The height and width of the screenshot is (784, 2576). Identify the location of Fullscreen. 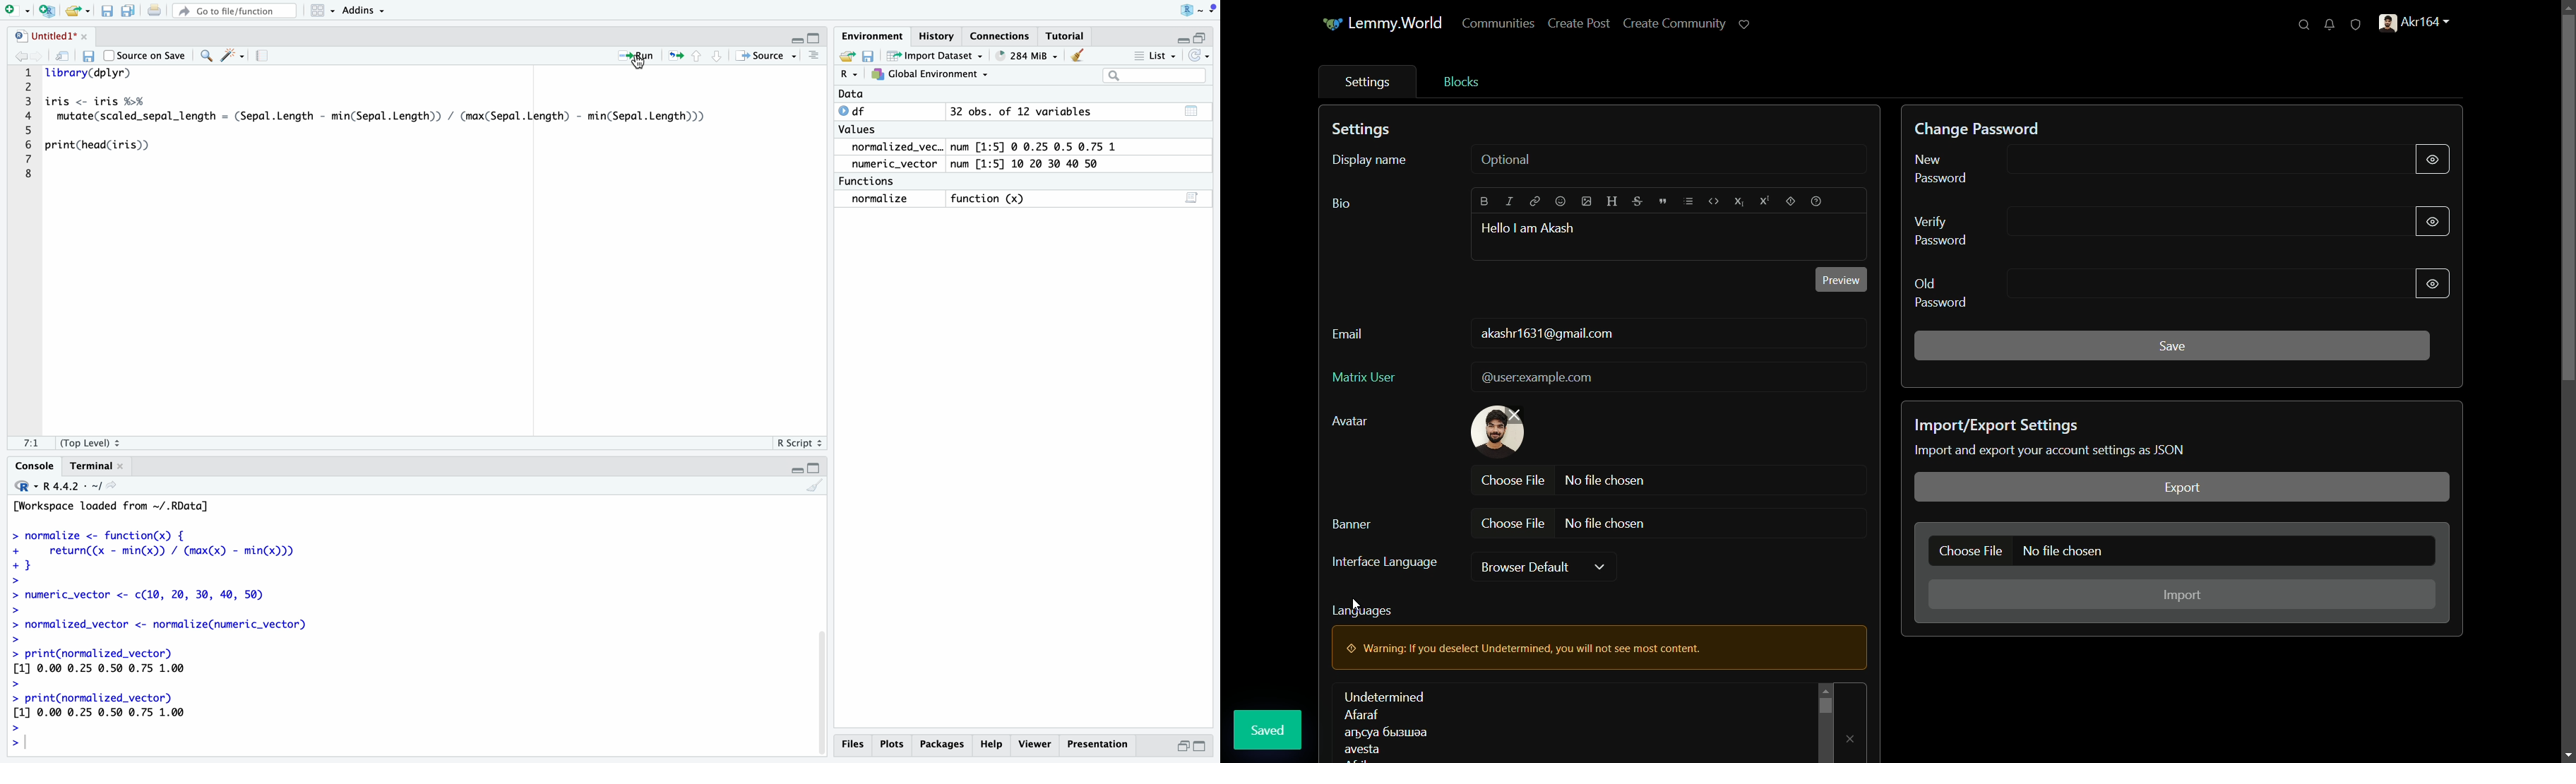
(806, 37).